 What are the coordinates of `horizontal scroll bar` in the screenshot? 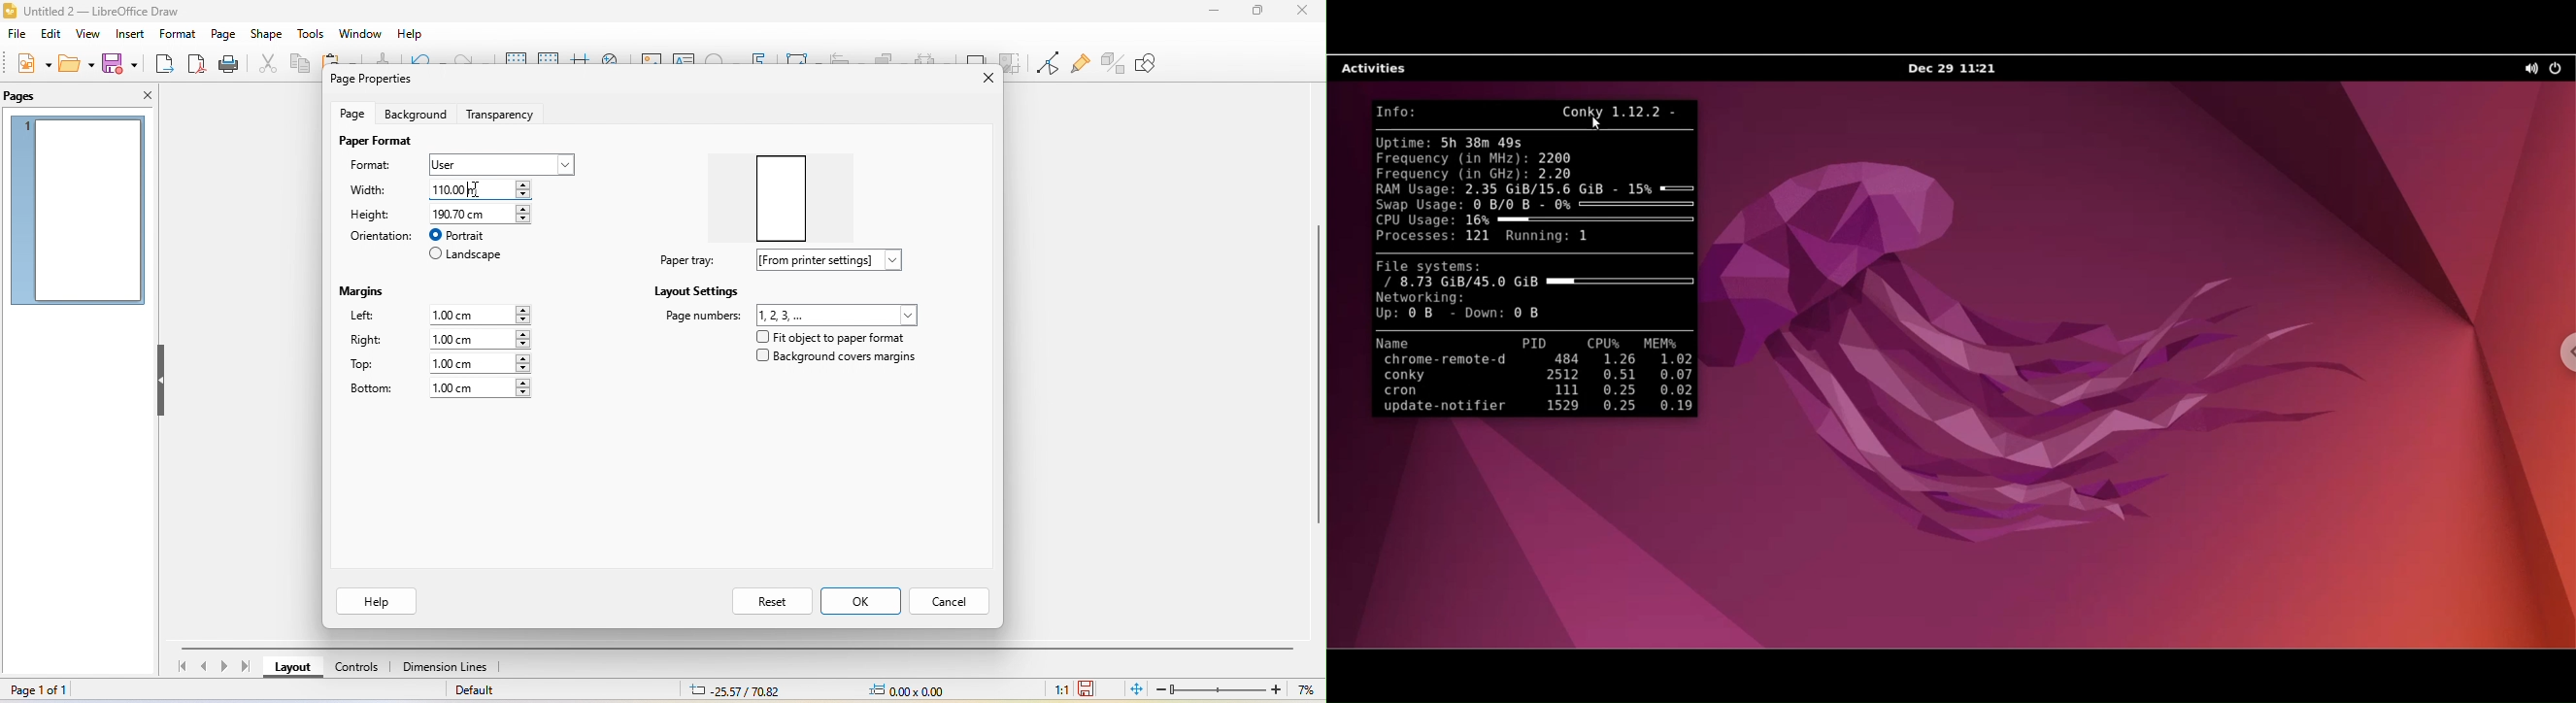 It's located at (741, 646).